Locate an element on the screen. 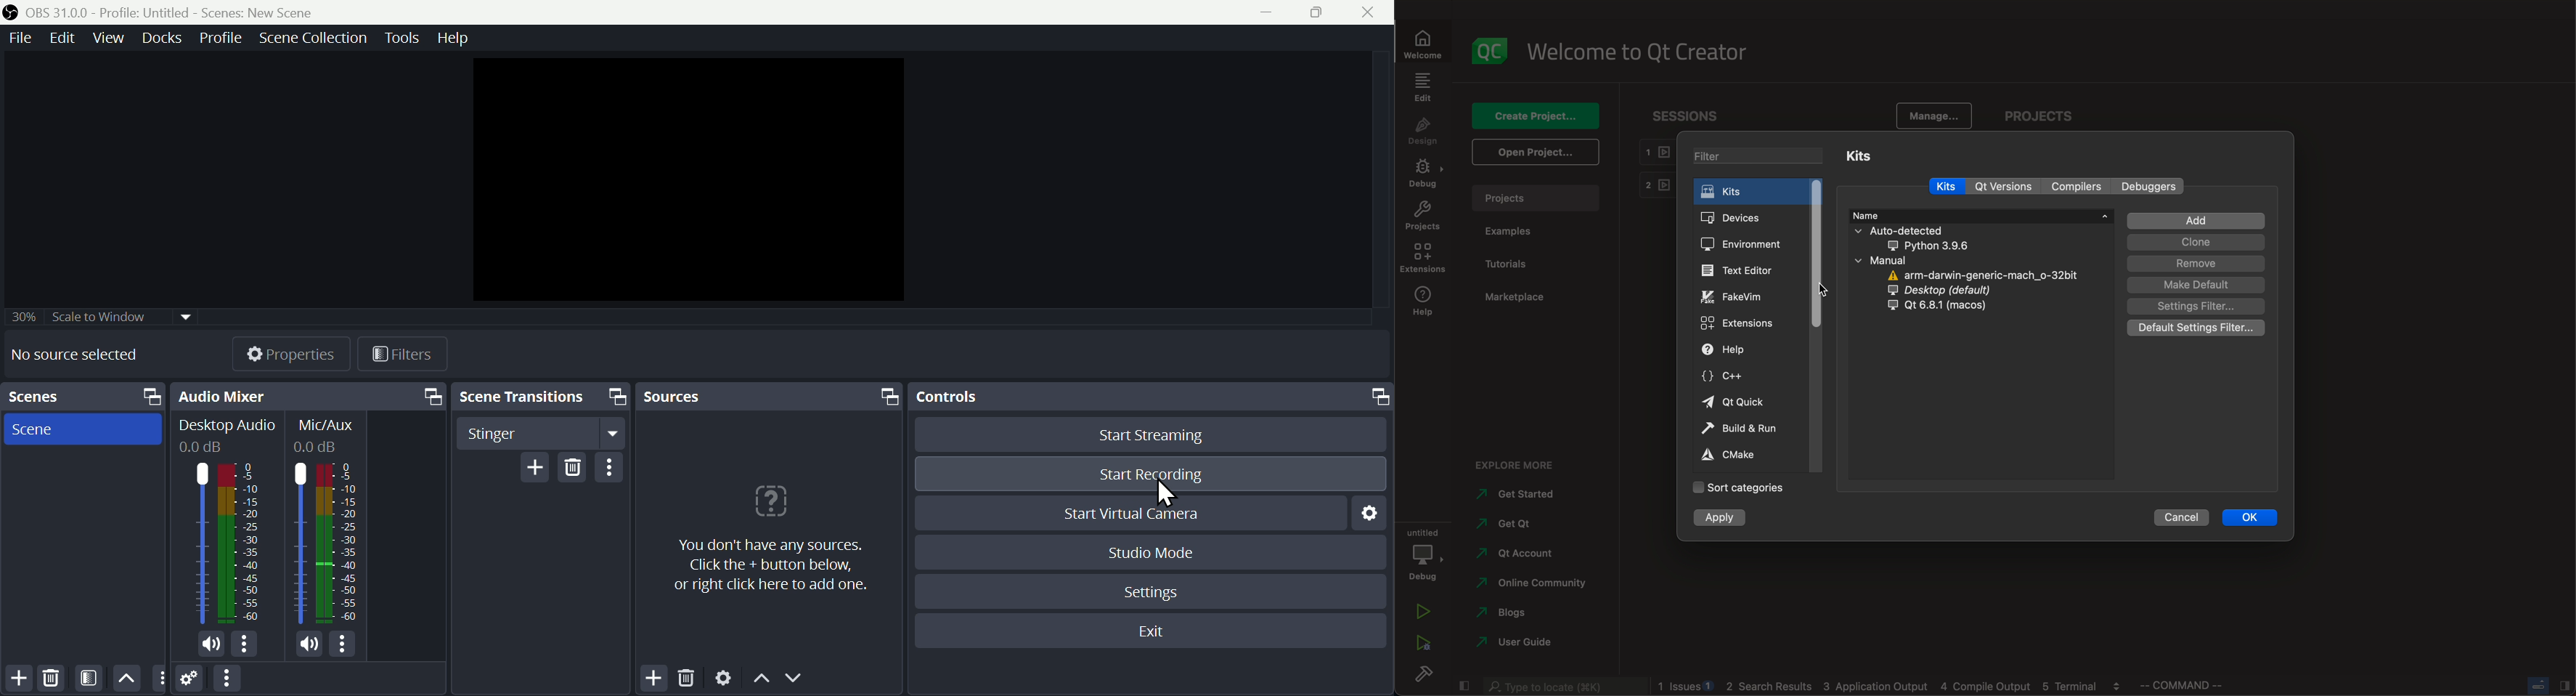 This screenshot has height=700, width=2576. File is located at coordinates (24, 41).